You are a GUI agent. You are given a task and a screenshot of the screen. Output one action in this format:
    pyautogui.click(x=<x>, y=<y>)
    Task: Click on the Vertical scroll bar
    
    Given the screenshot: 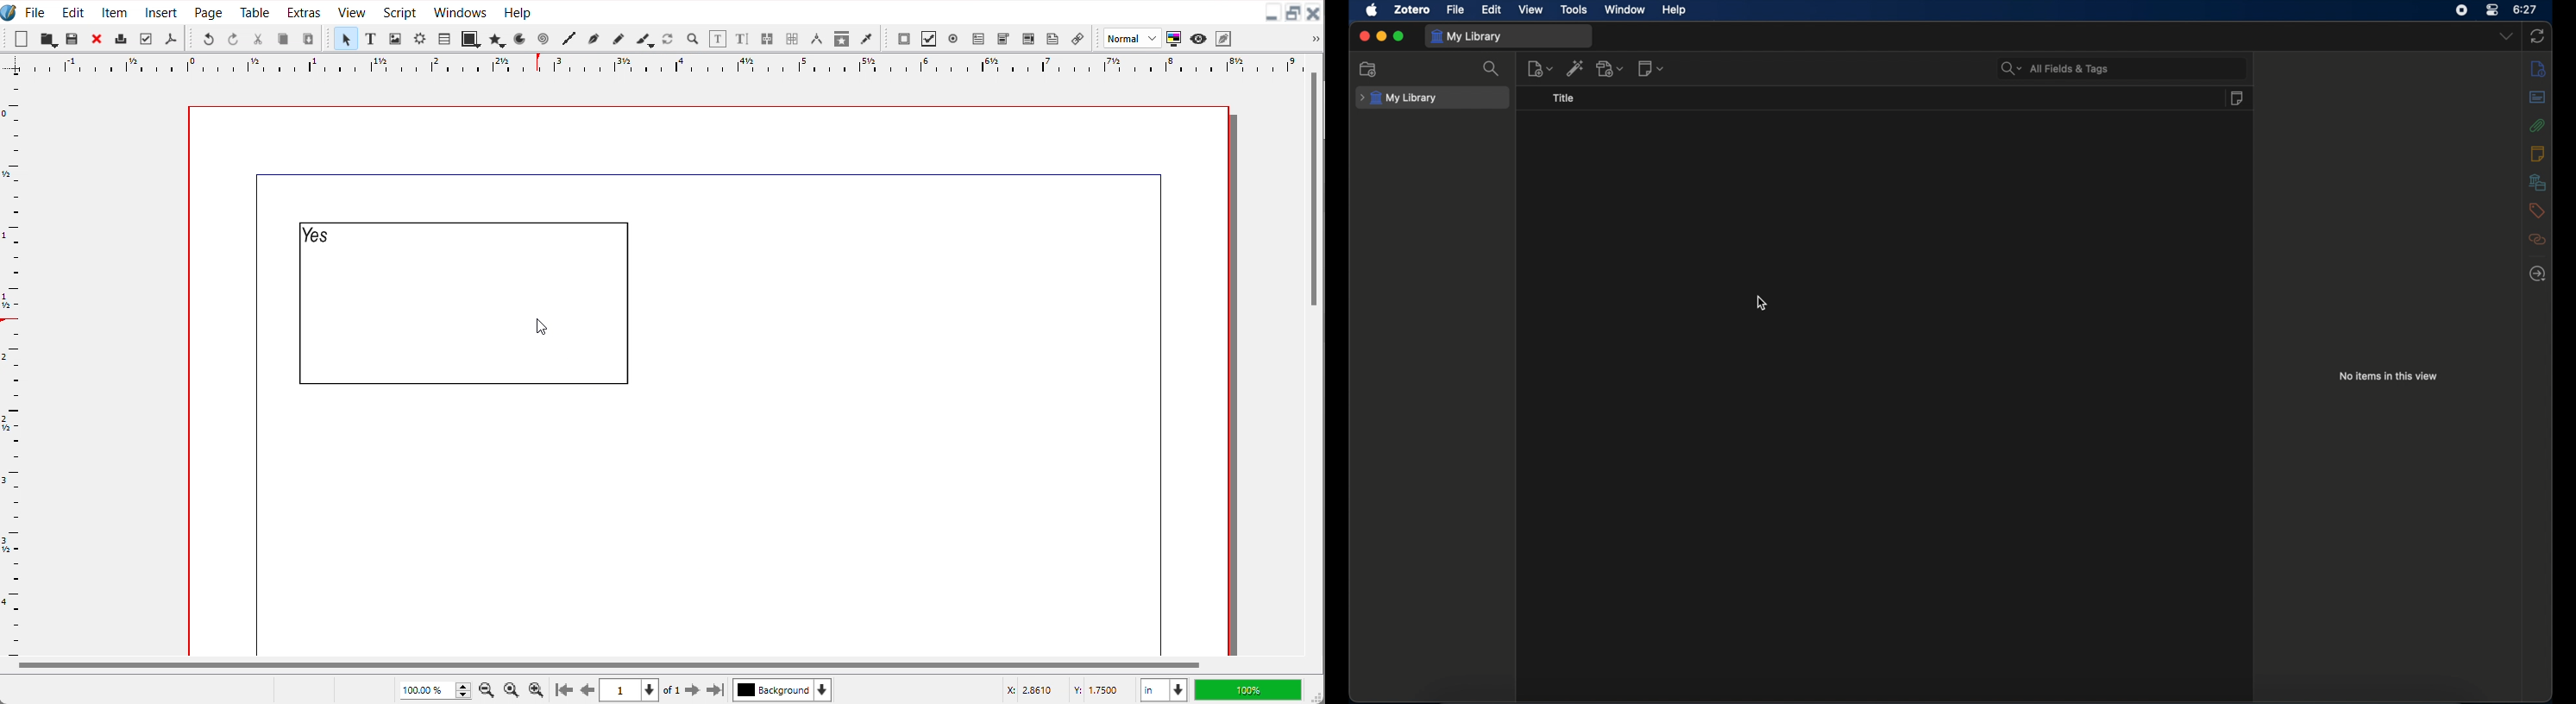 What is the action you would take?
    pyautogui.click(x=1314, y=191)
    